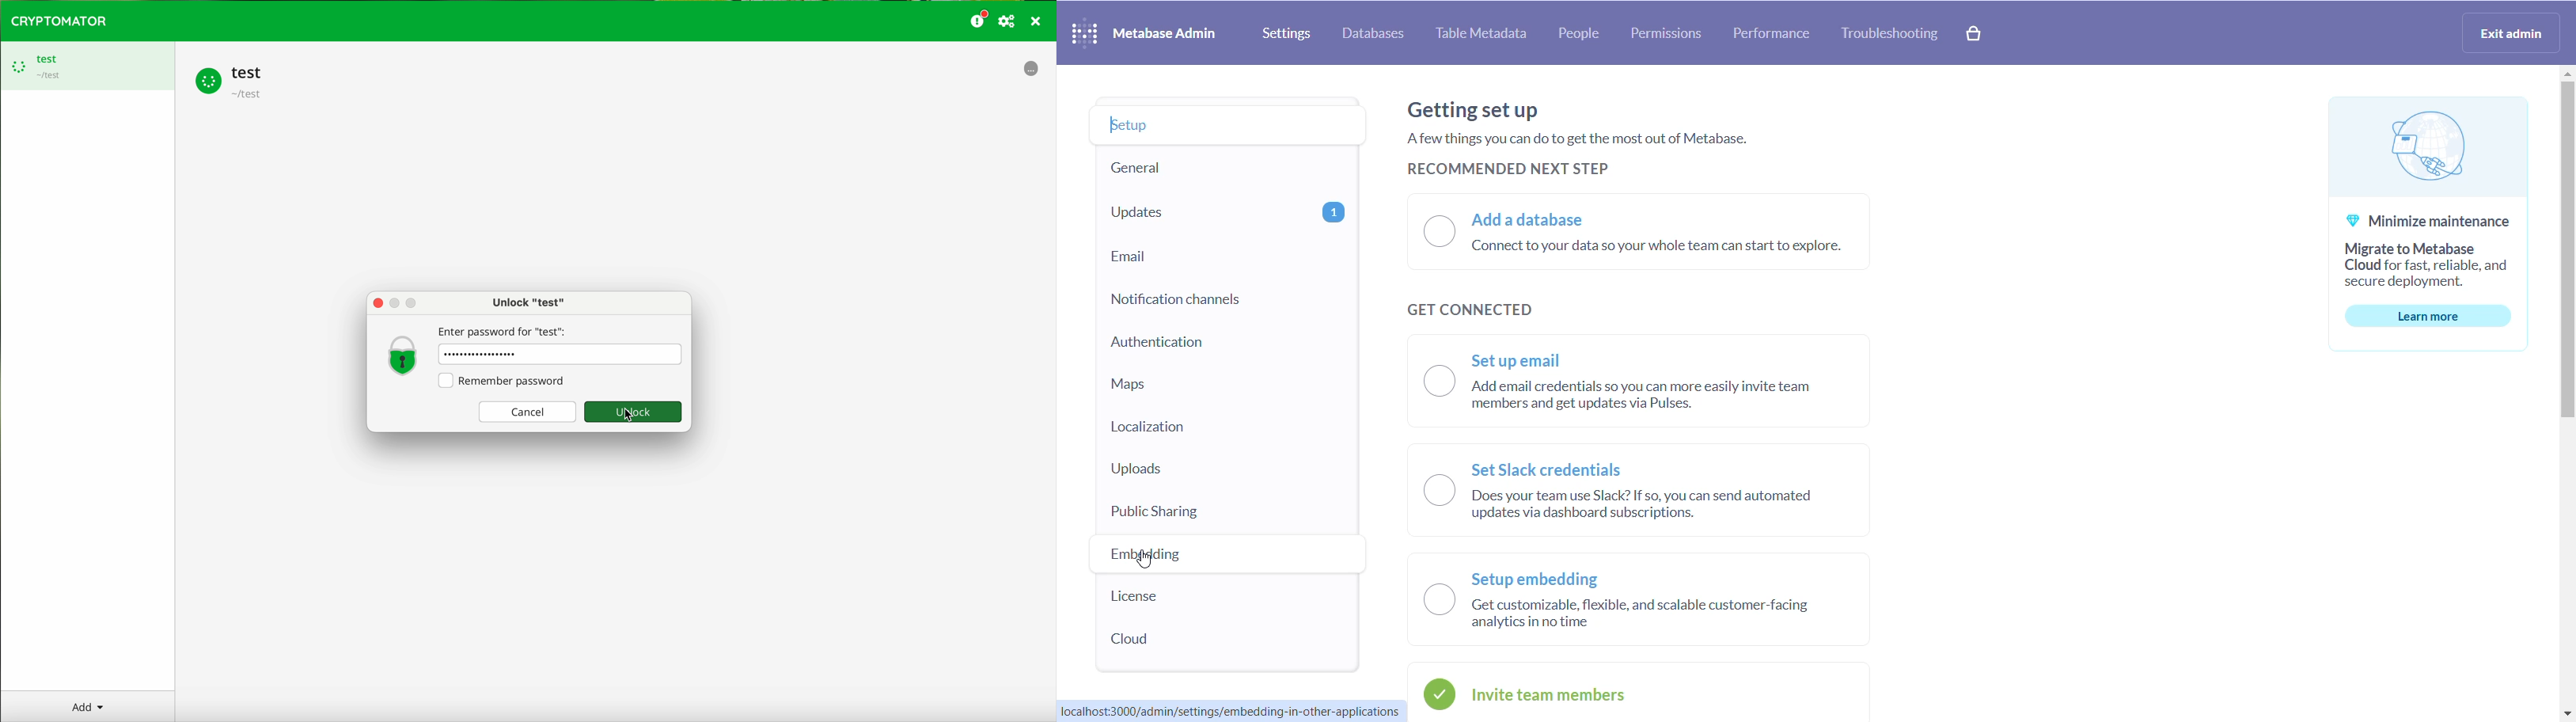  What do you see at coordinates (1033, 72) in the screenshot?
I see `unlocking vault` at bounding box center [1033, 72].